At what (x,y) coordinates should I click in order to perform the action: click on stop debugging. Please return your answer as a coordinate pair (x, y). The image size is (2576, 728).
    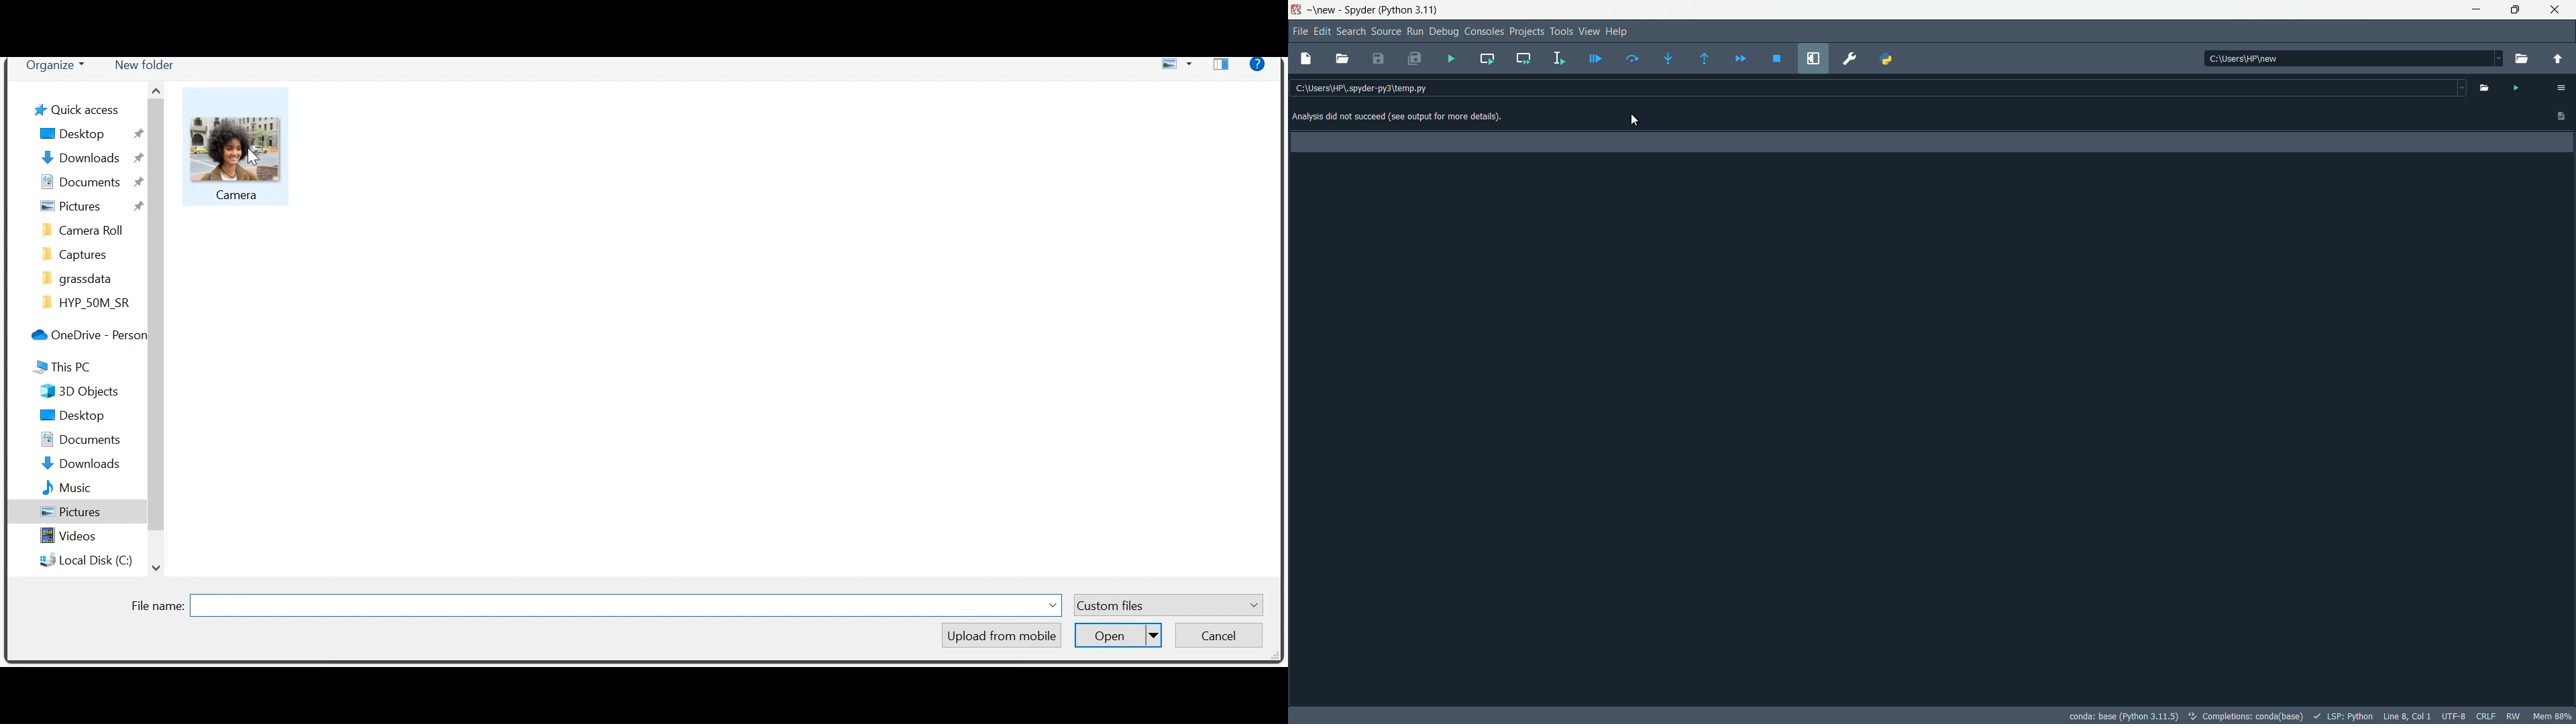
    Looking at the image, I should click on (1777, 58).